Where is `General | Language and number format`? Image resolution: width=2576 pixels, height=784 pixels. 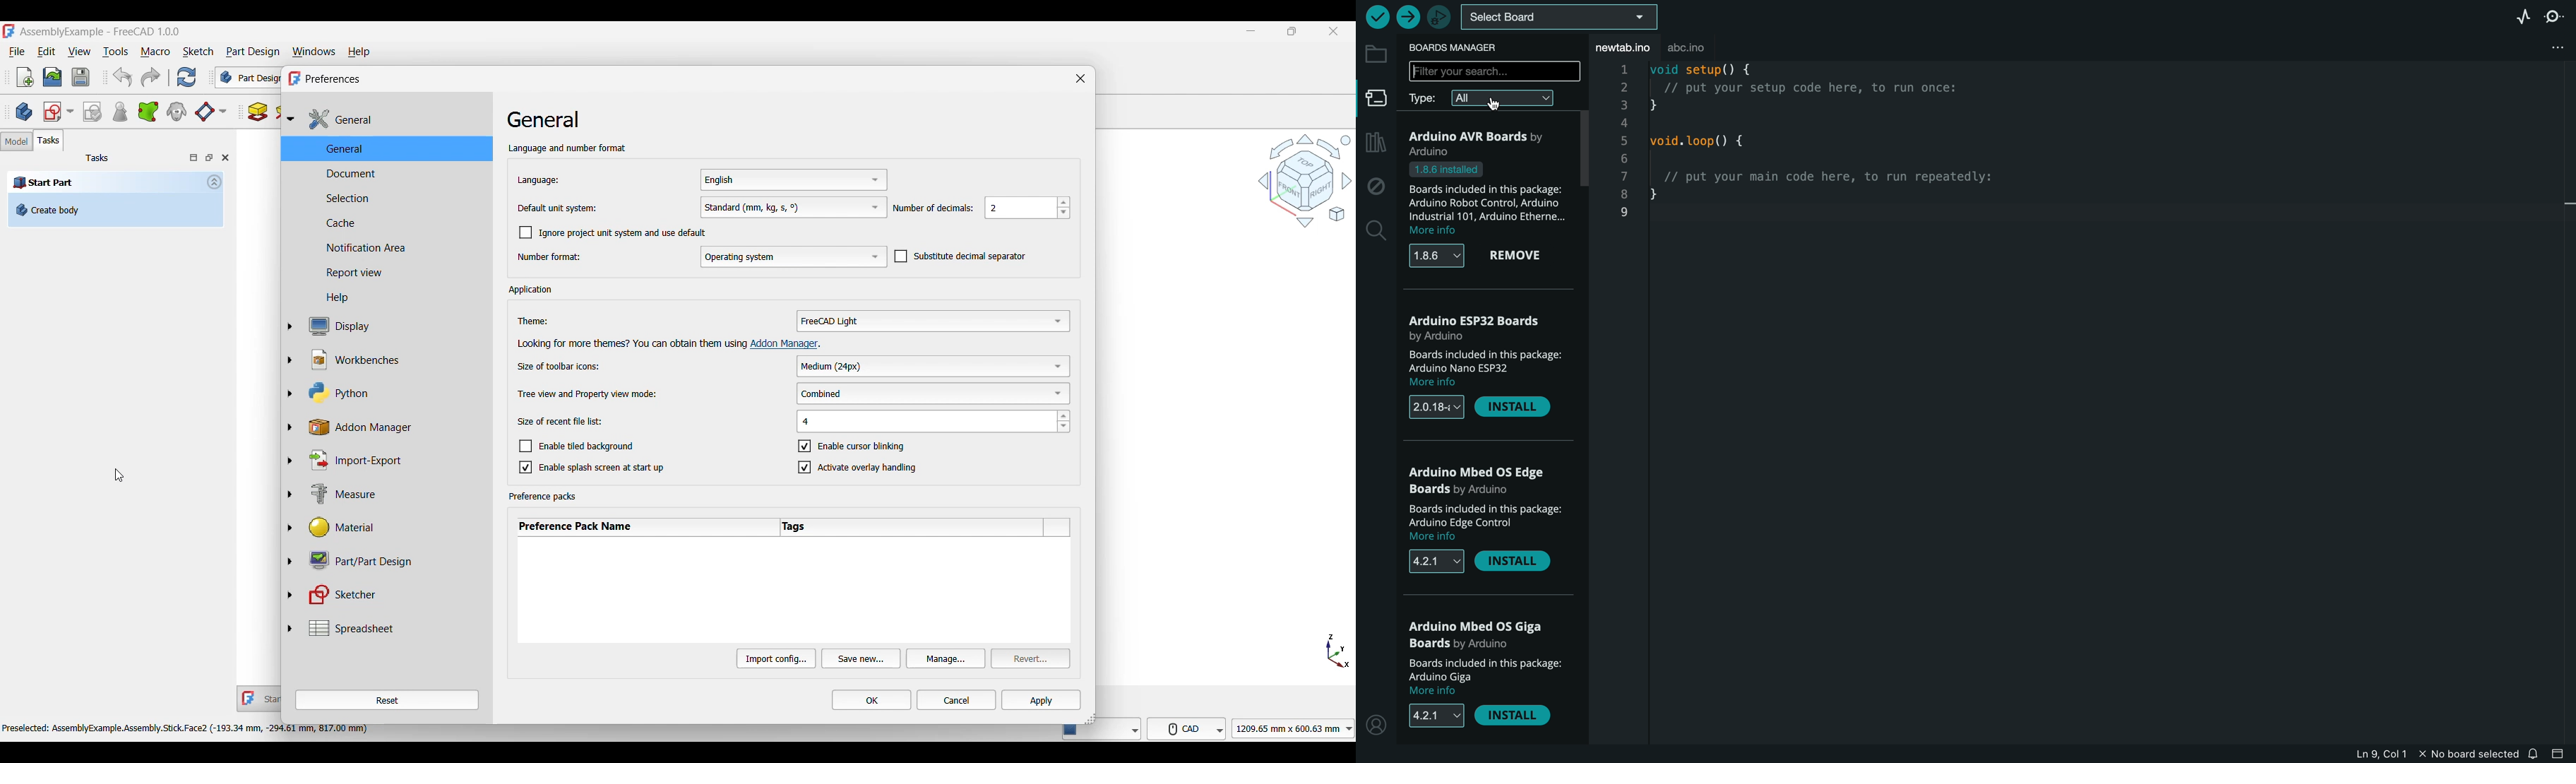
General | Language and number format is located at coordinates (566, 131).